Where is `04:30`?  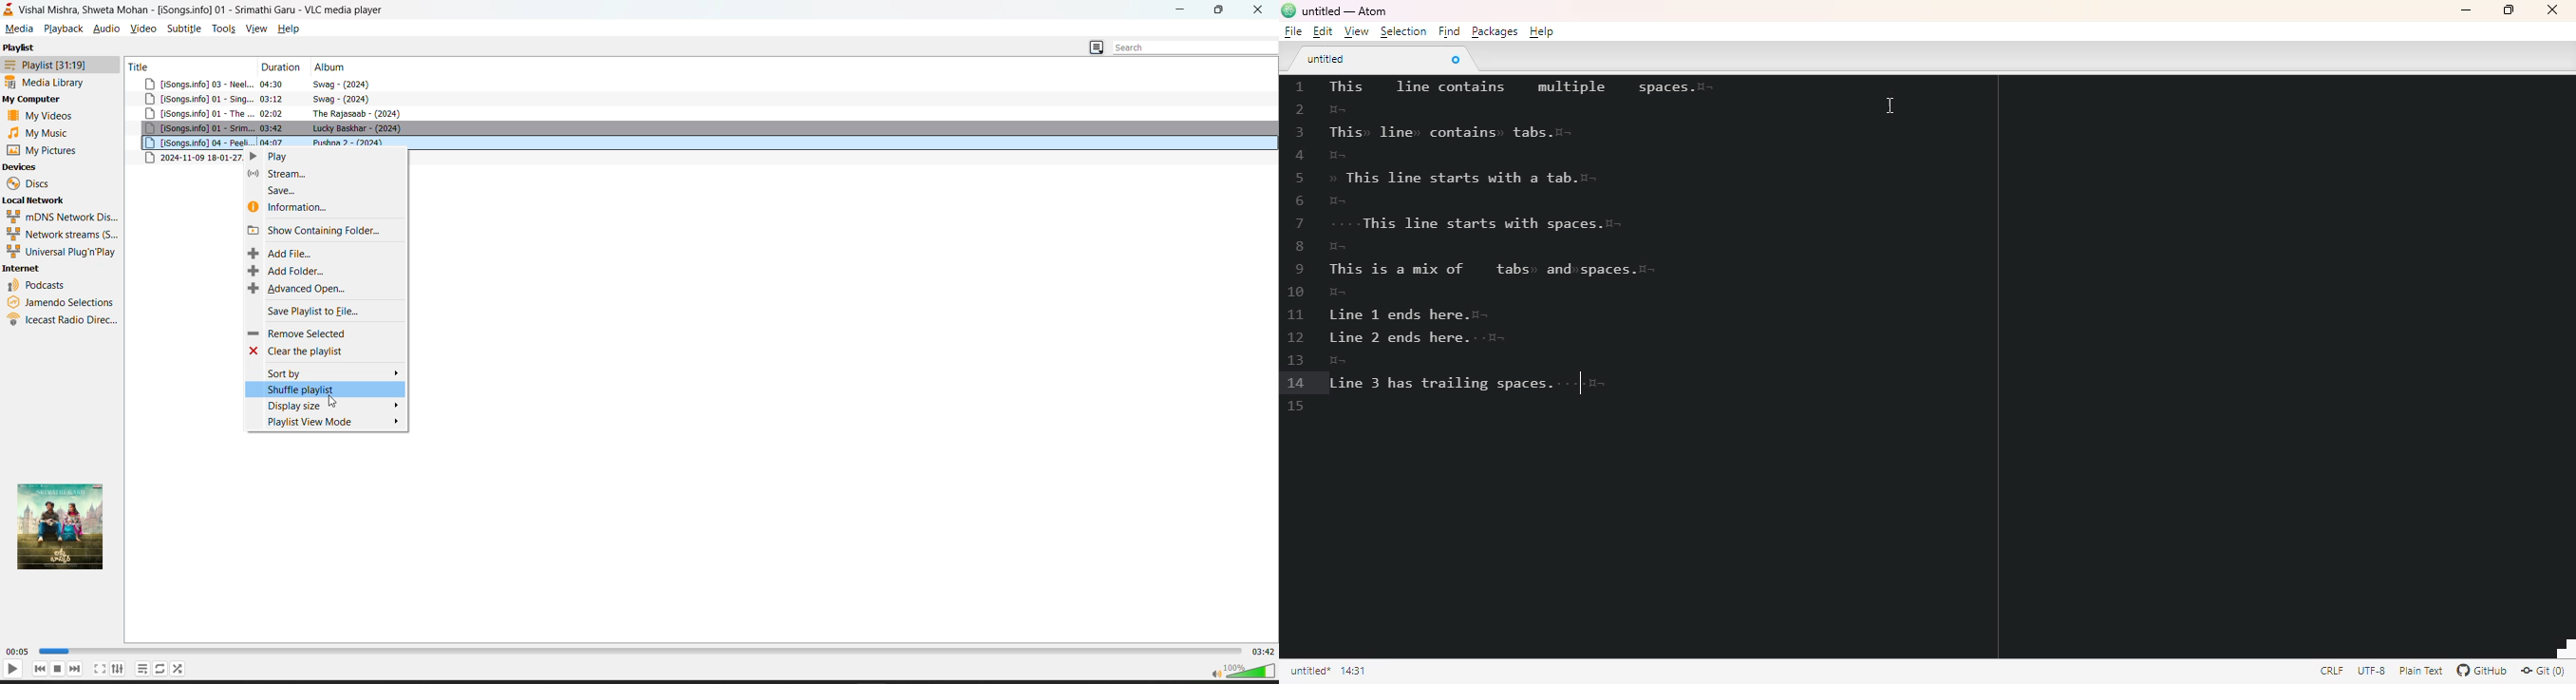 04:30 is located at coordinates (275, 84).